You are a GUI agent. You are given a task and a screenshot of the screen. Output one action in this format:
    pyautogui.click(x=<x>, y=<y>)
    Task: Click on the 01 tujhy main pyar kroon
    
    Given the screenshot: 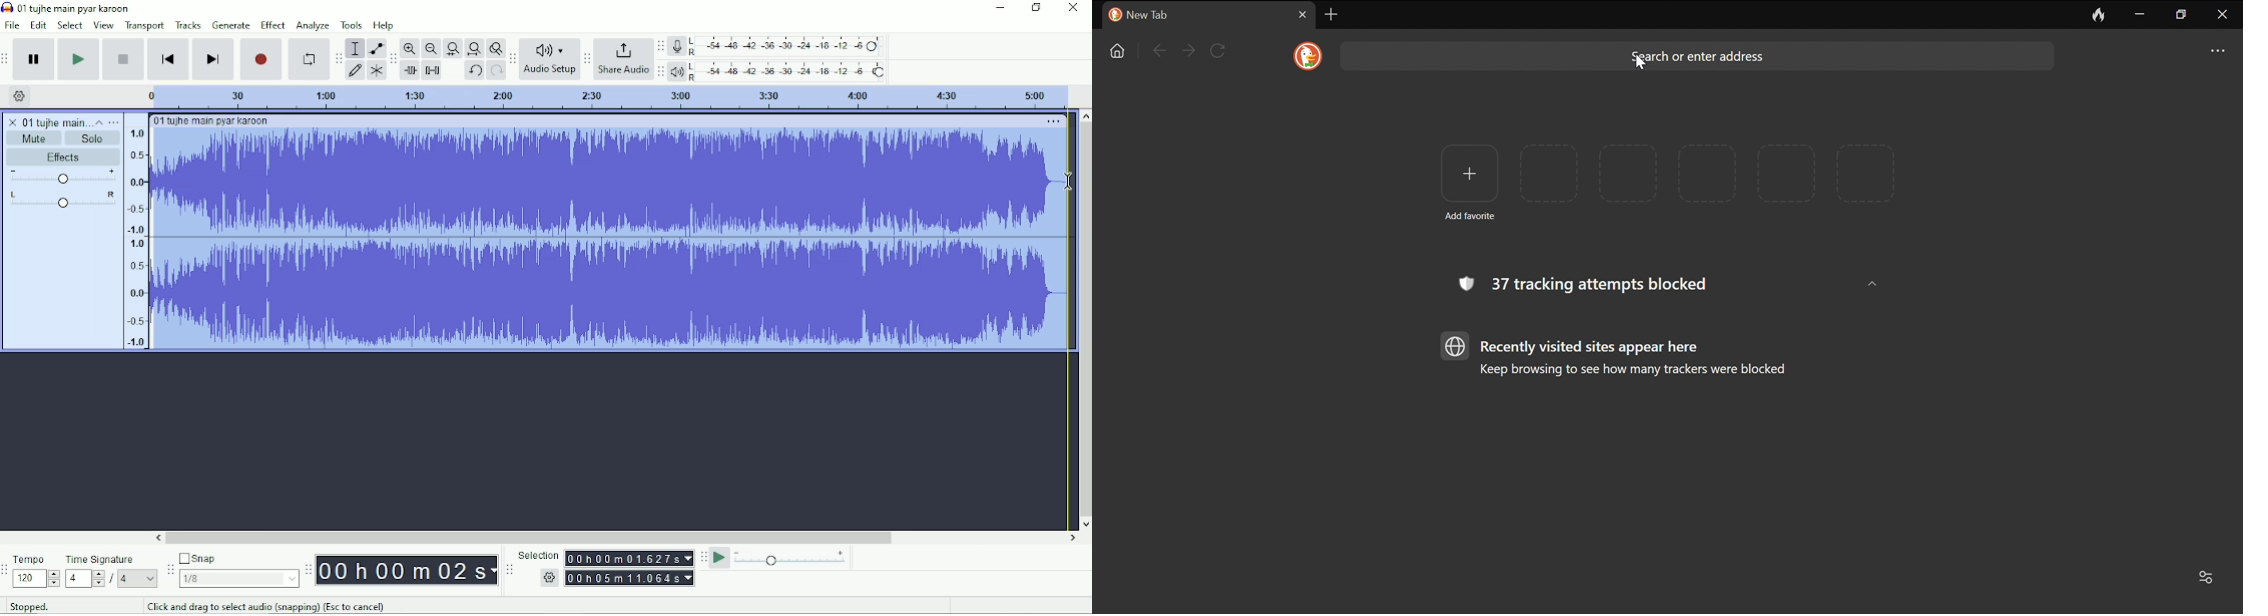 What is the action you would take?
    pyautogui.click(x=211, y=121)
    